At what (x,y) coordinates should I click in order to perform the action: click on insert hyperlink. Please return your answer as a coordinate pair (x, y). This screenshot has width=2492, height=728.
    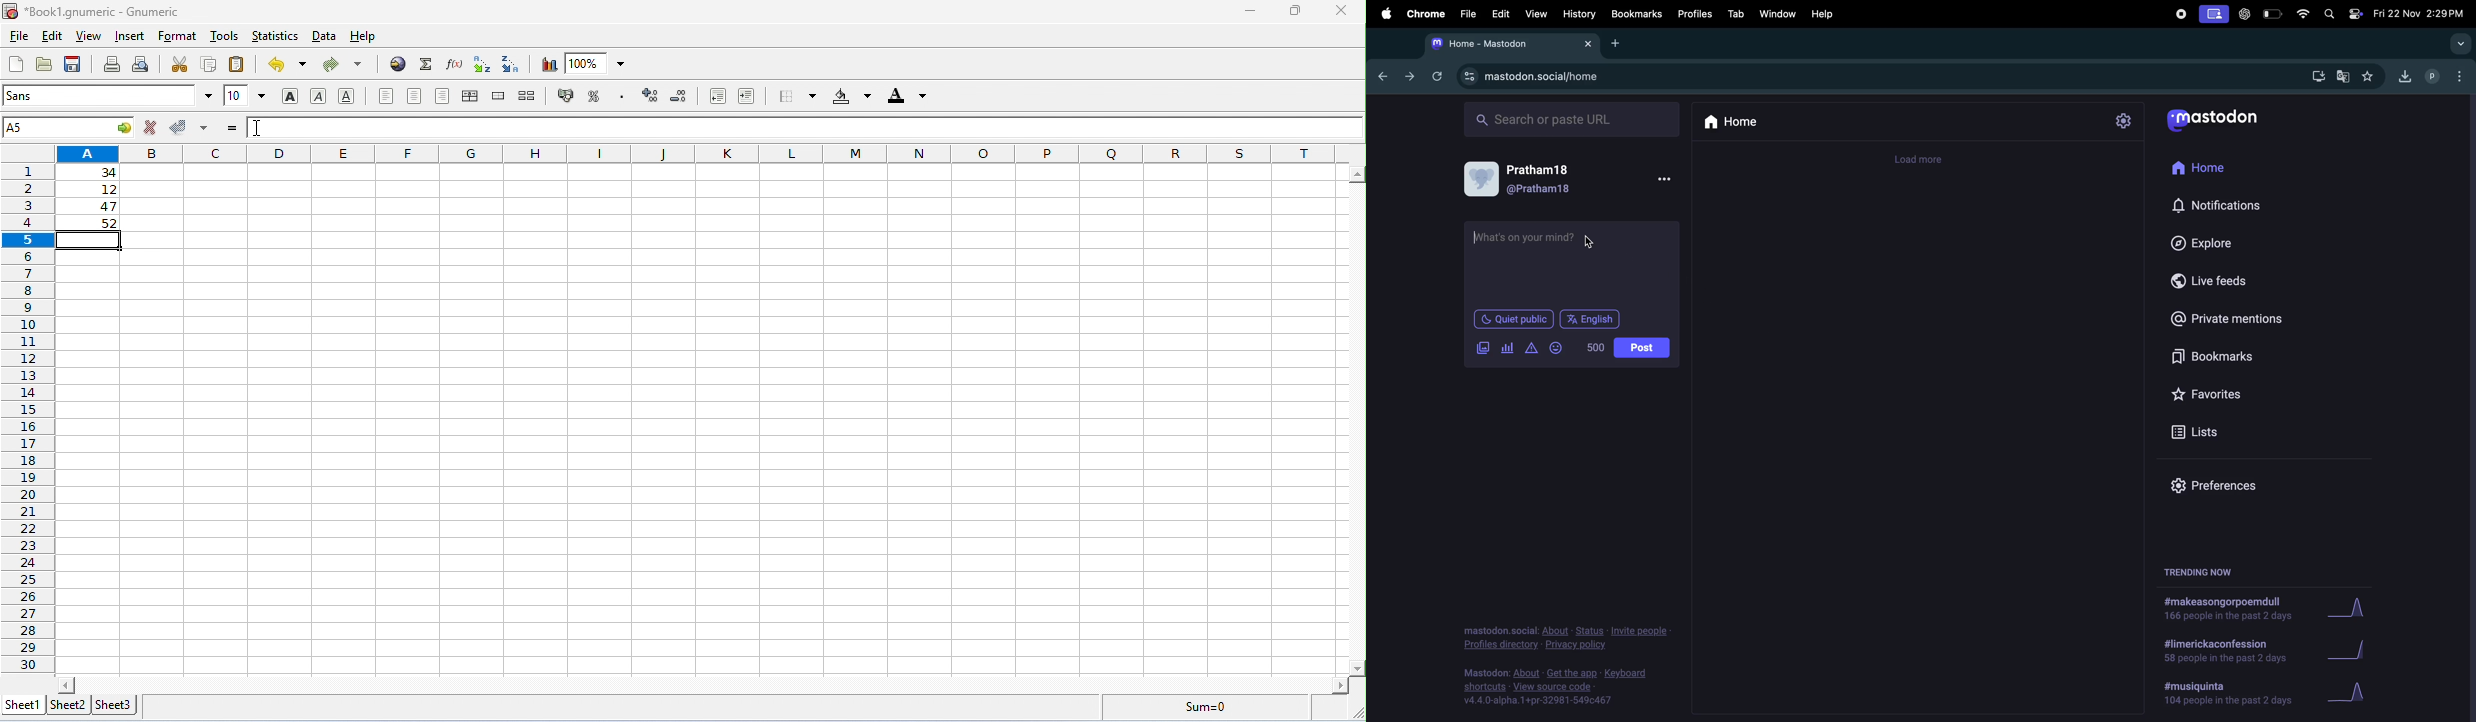
    Looking at the image, I should click on (399, 63).